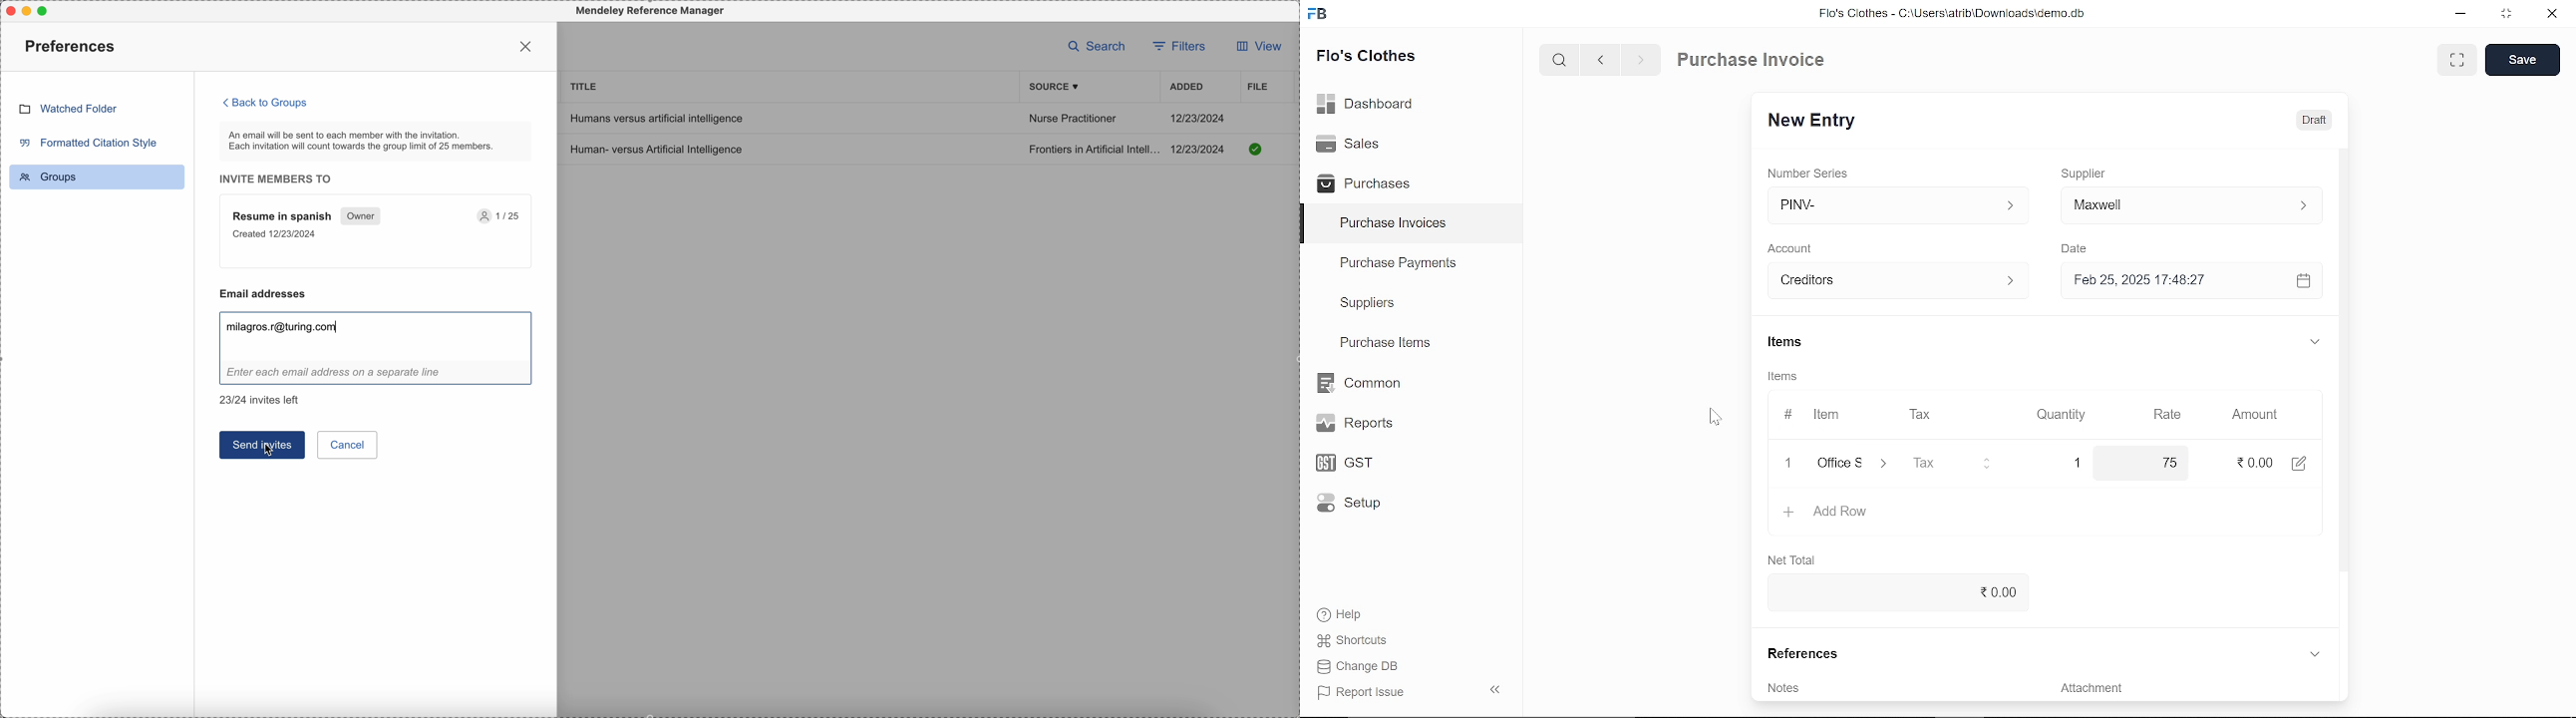  Describe the element at coordinates (1342, 614) in the screenshot. I see `Help` at that location.